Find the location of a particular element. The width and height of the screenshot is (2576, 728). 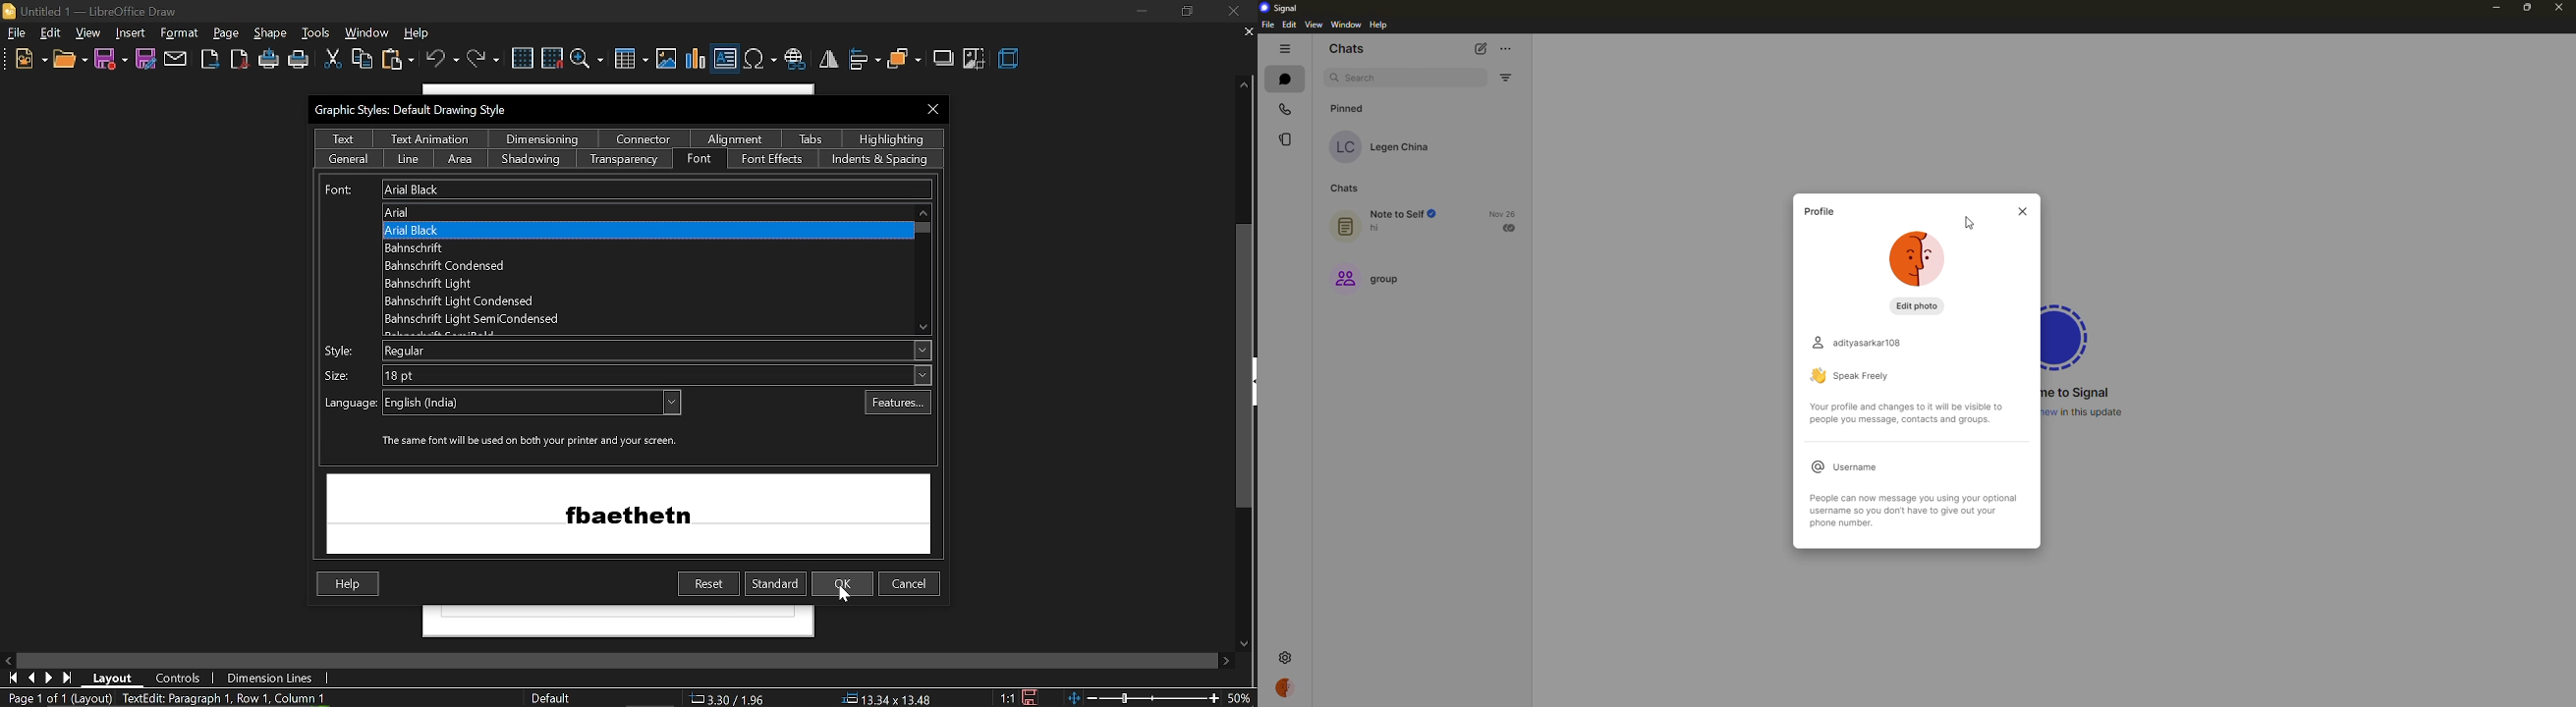

layout is located at coordinates (113, 679).